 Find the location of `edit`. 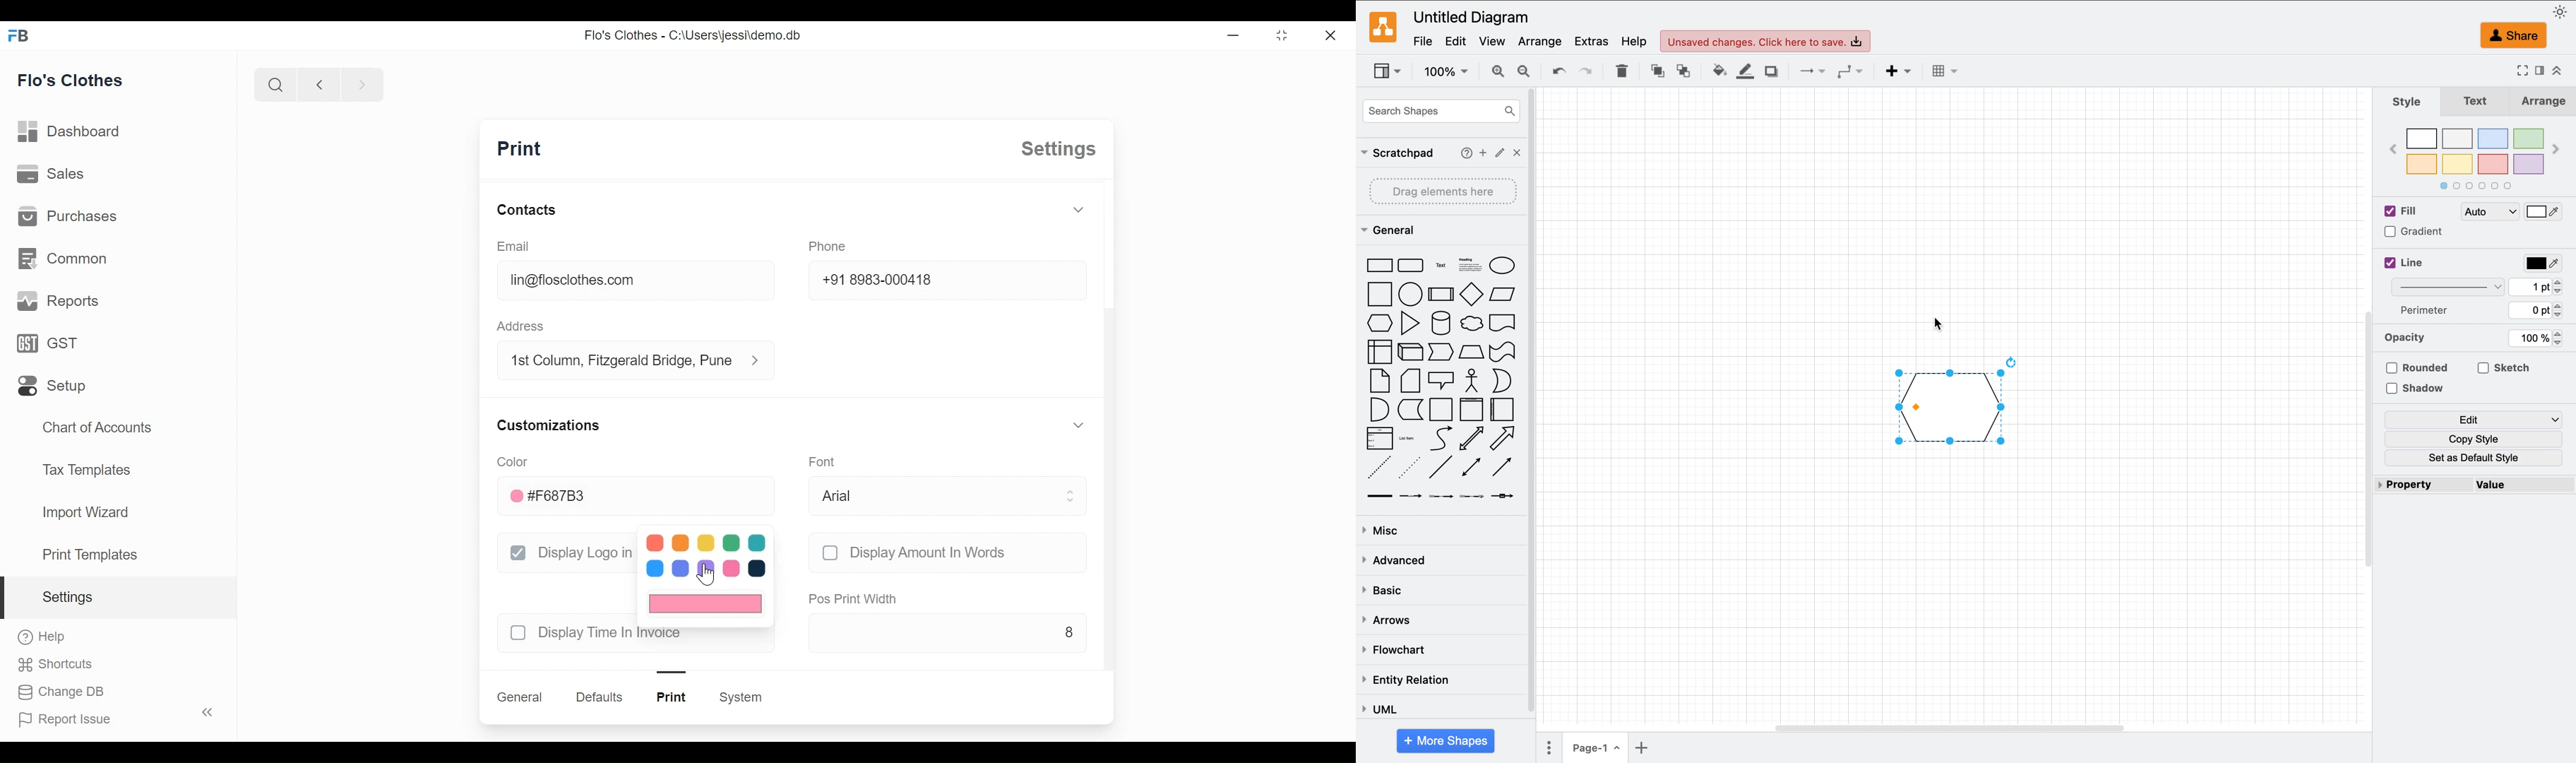

edit is located at coordinates (1501, 151).